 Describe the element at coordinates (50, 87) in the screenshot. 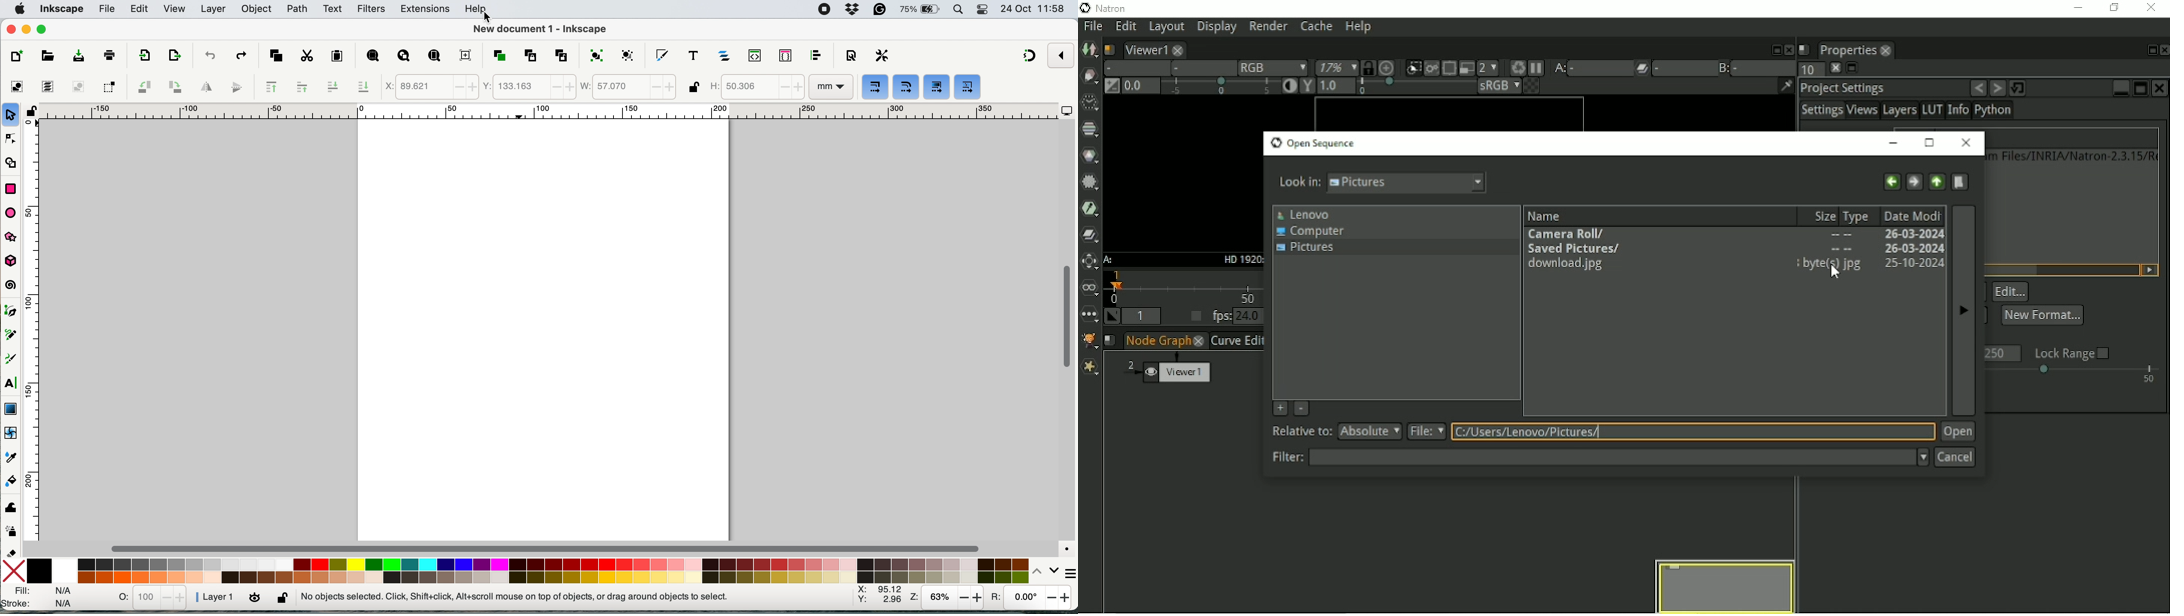

I see `select all in all layers` at that location.